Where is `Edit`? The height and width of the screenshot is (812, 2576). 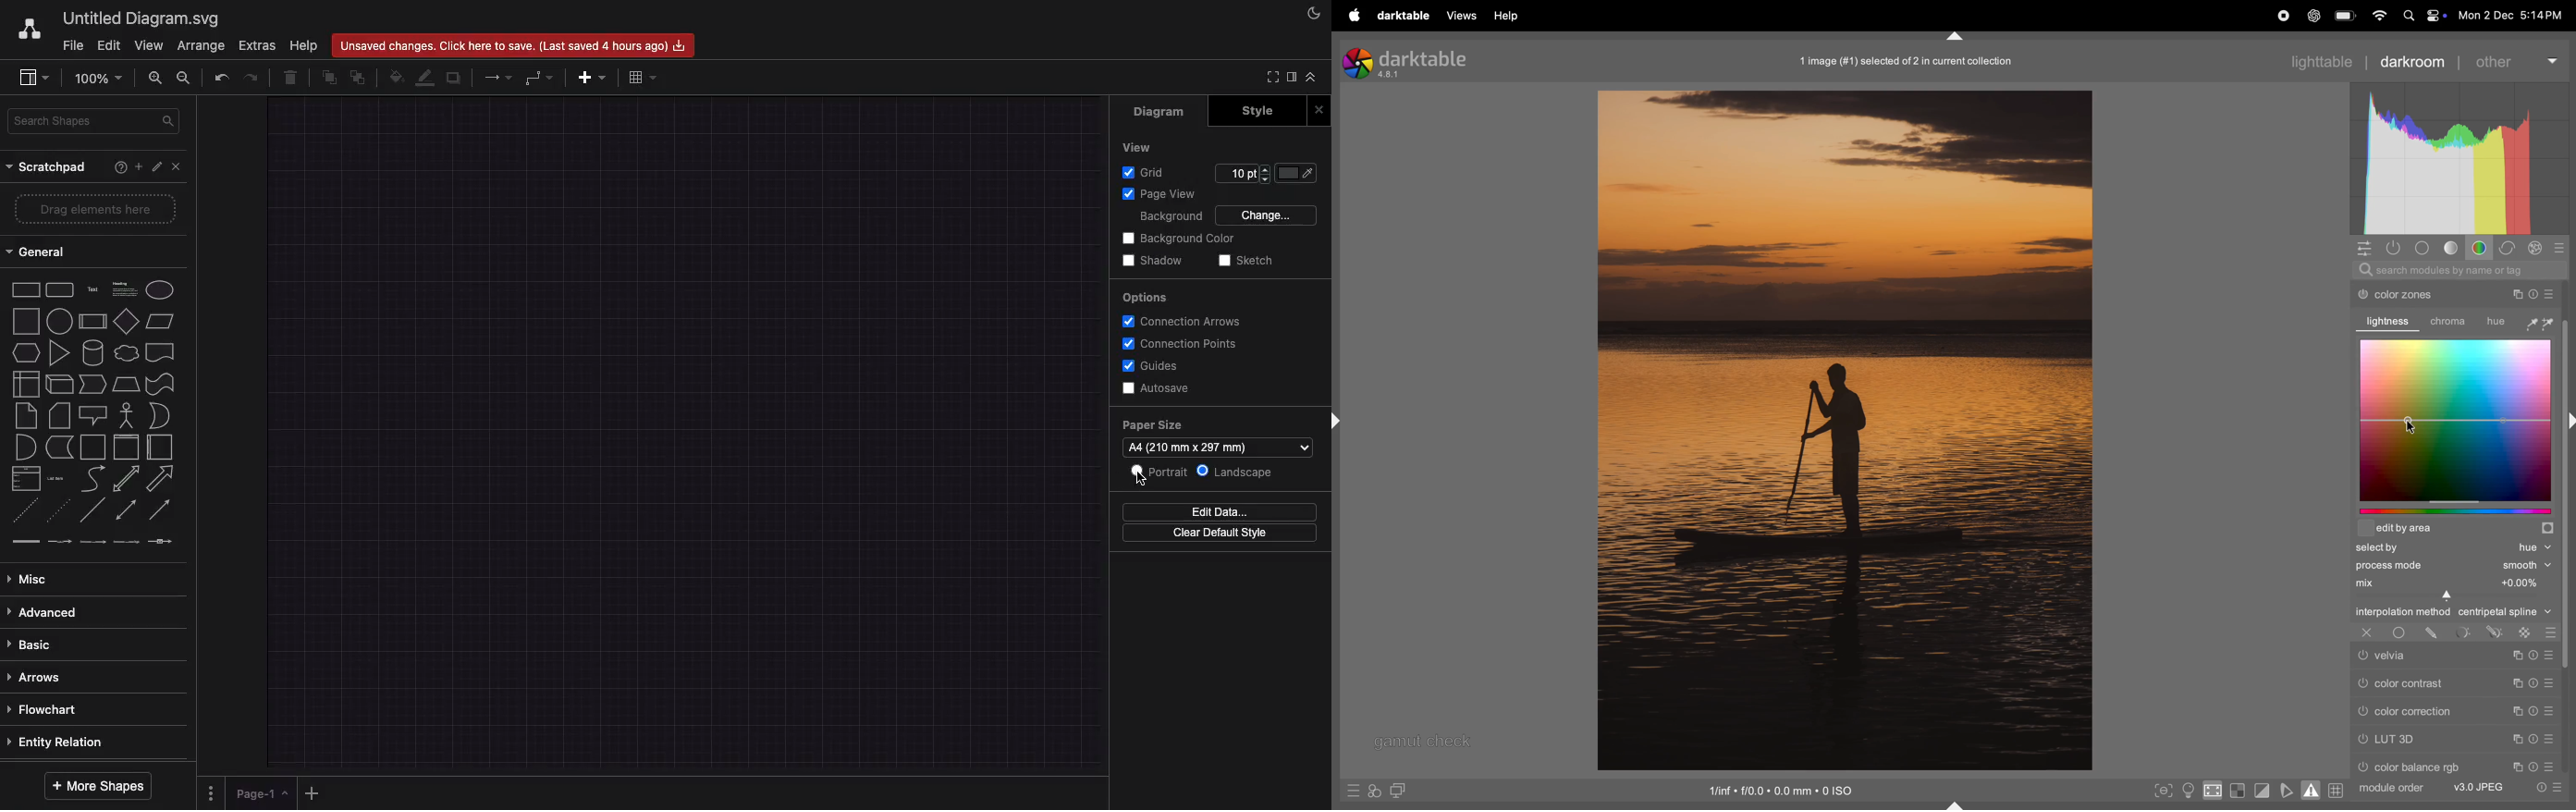
Edit is located at coordinates (112, 46).